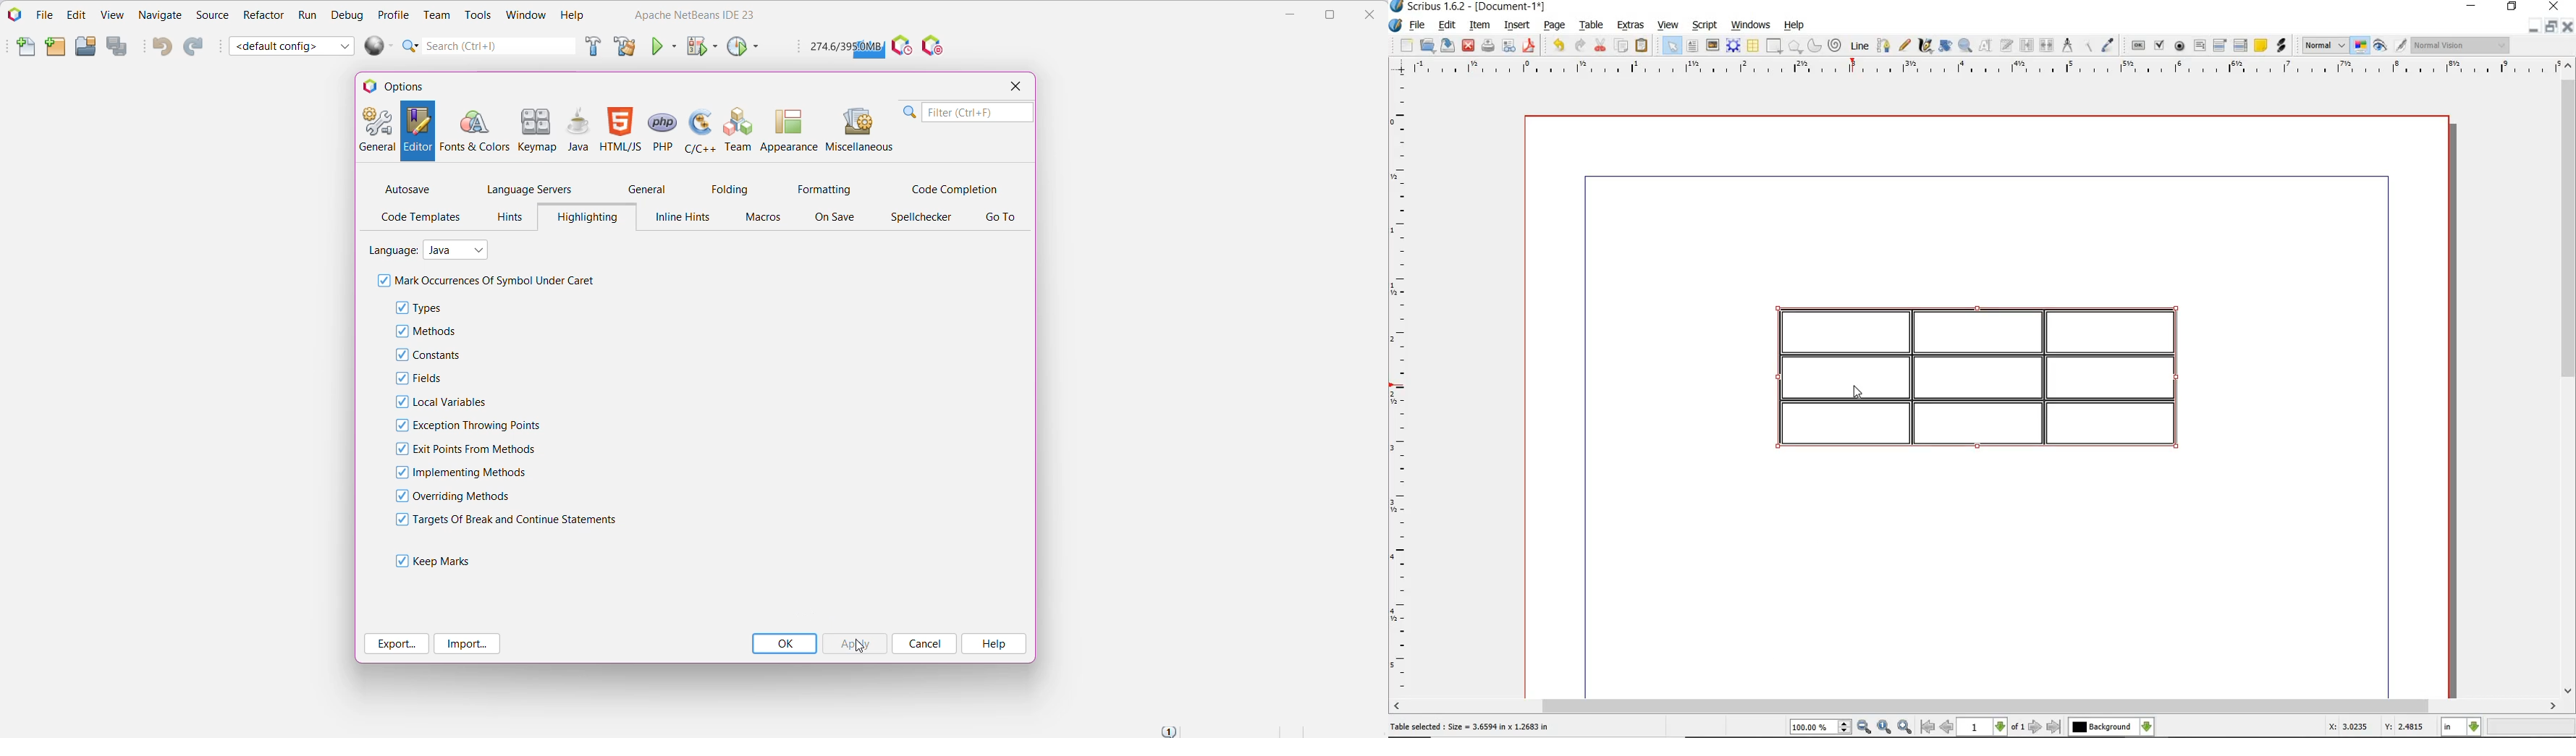 The height and width of the screenshot is (756, 2576). I want to click on On Save, so click(838, 219).